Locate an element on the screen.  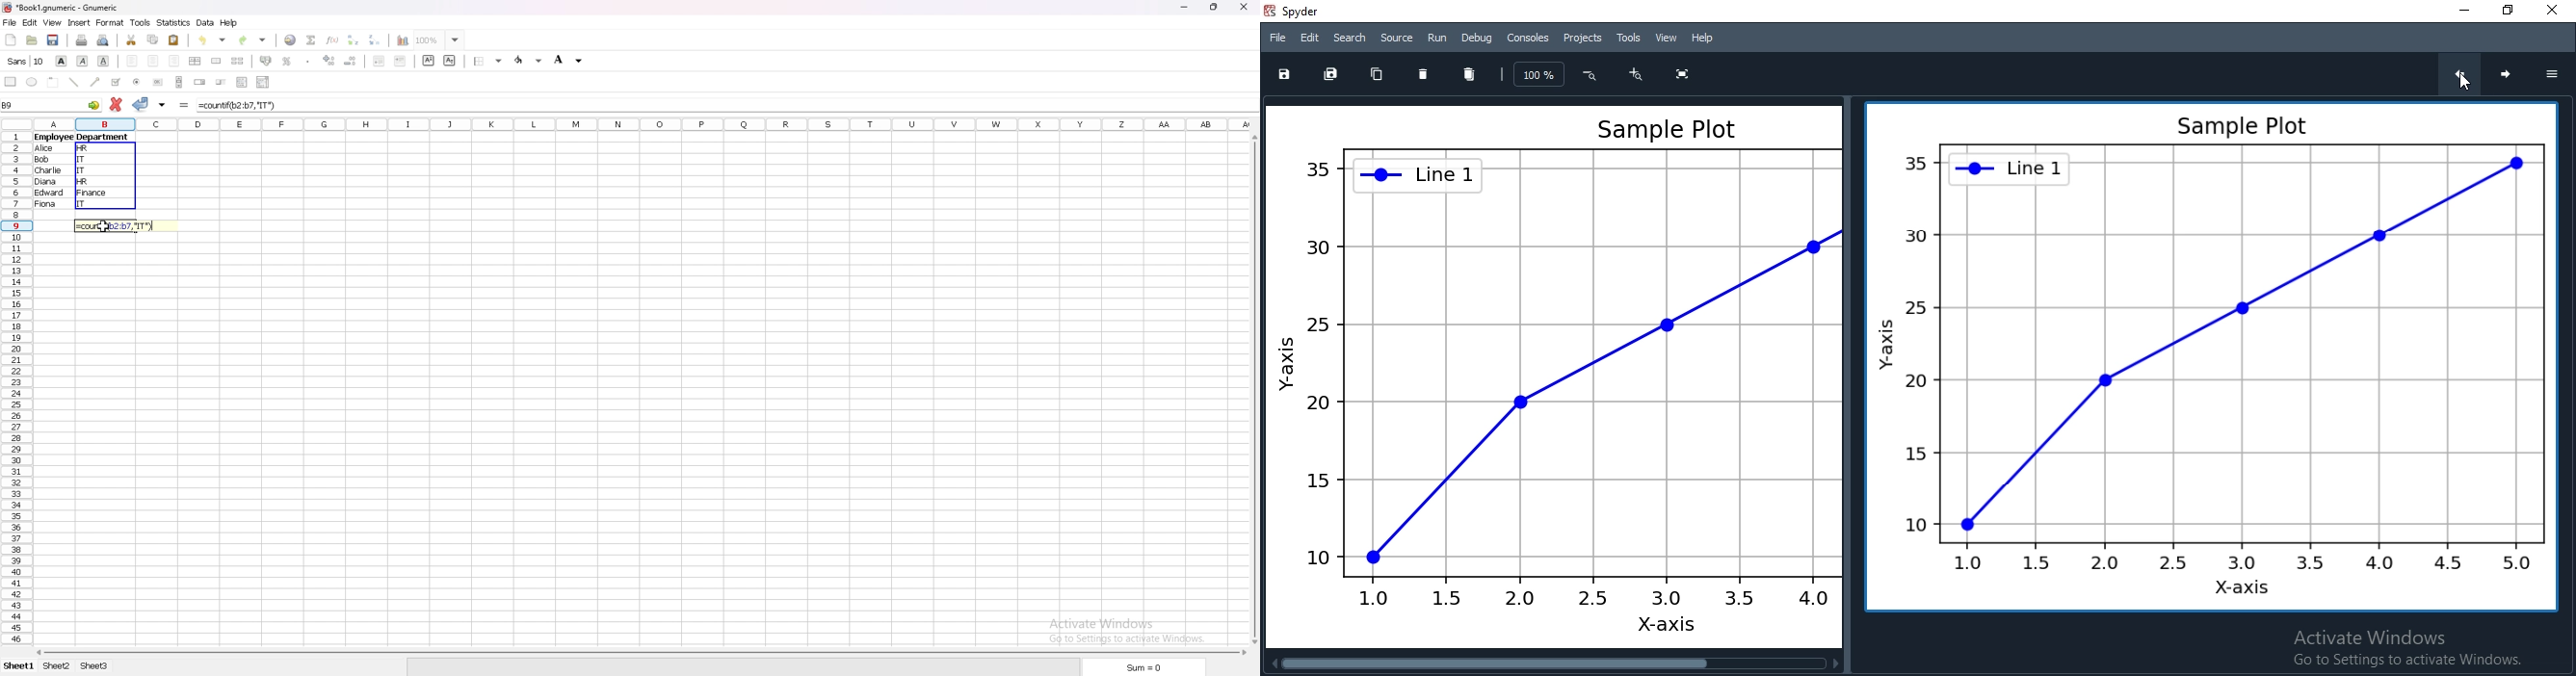
accounting is located at coordinates (267, 60).